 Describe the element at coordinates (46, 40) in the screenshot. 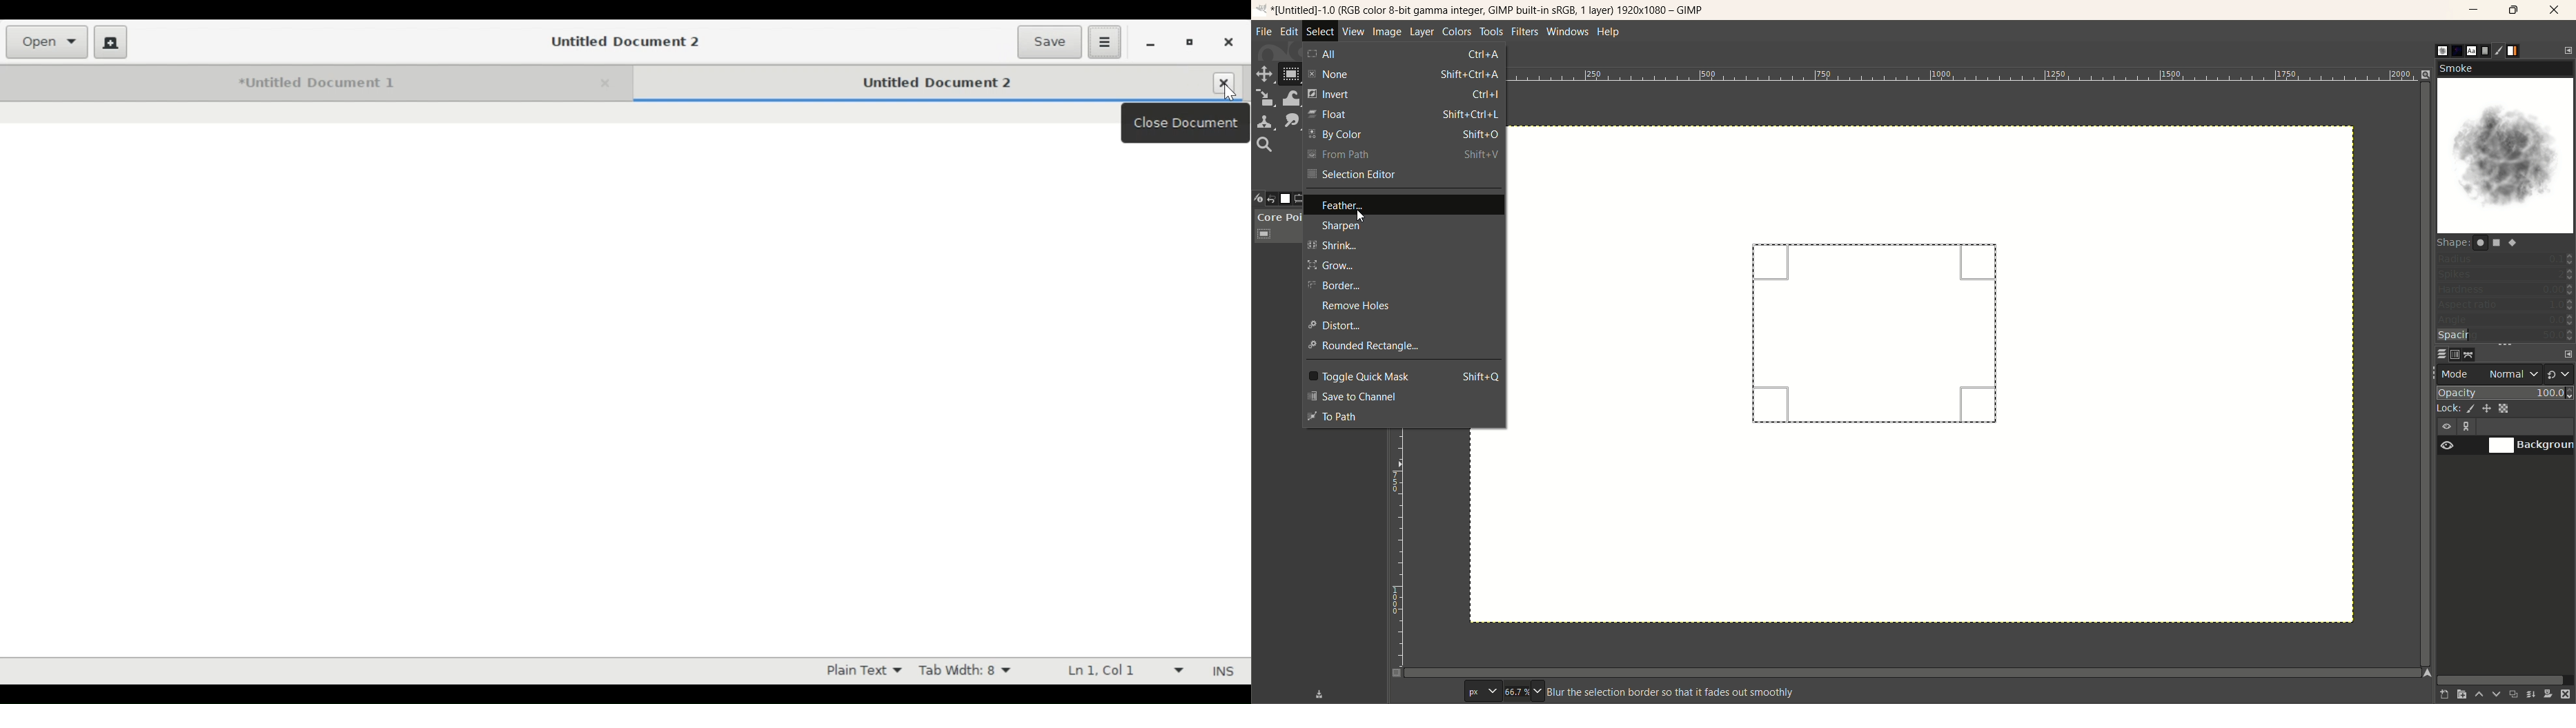

I see `open` at that location.